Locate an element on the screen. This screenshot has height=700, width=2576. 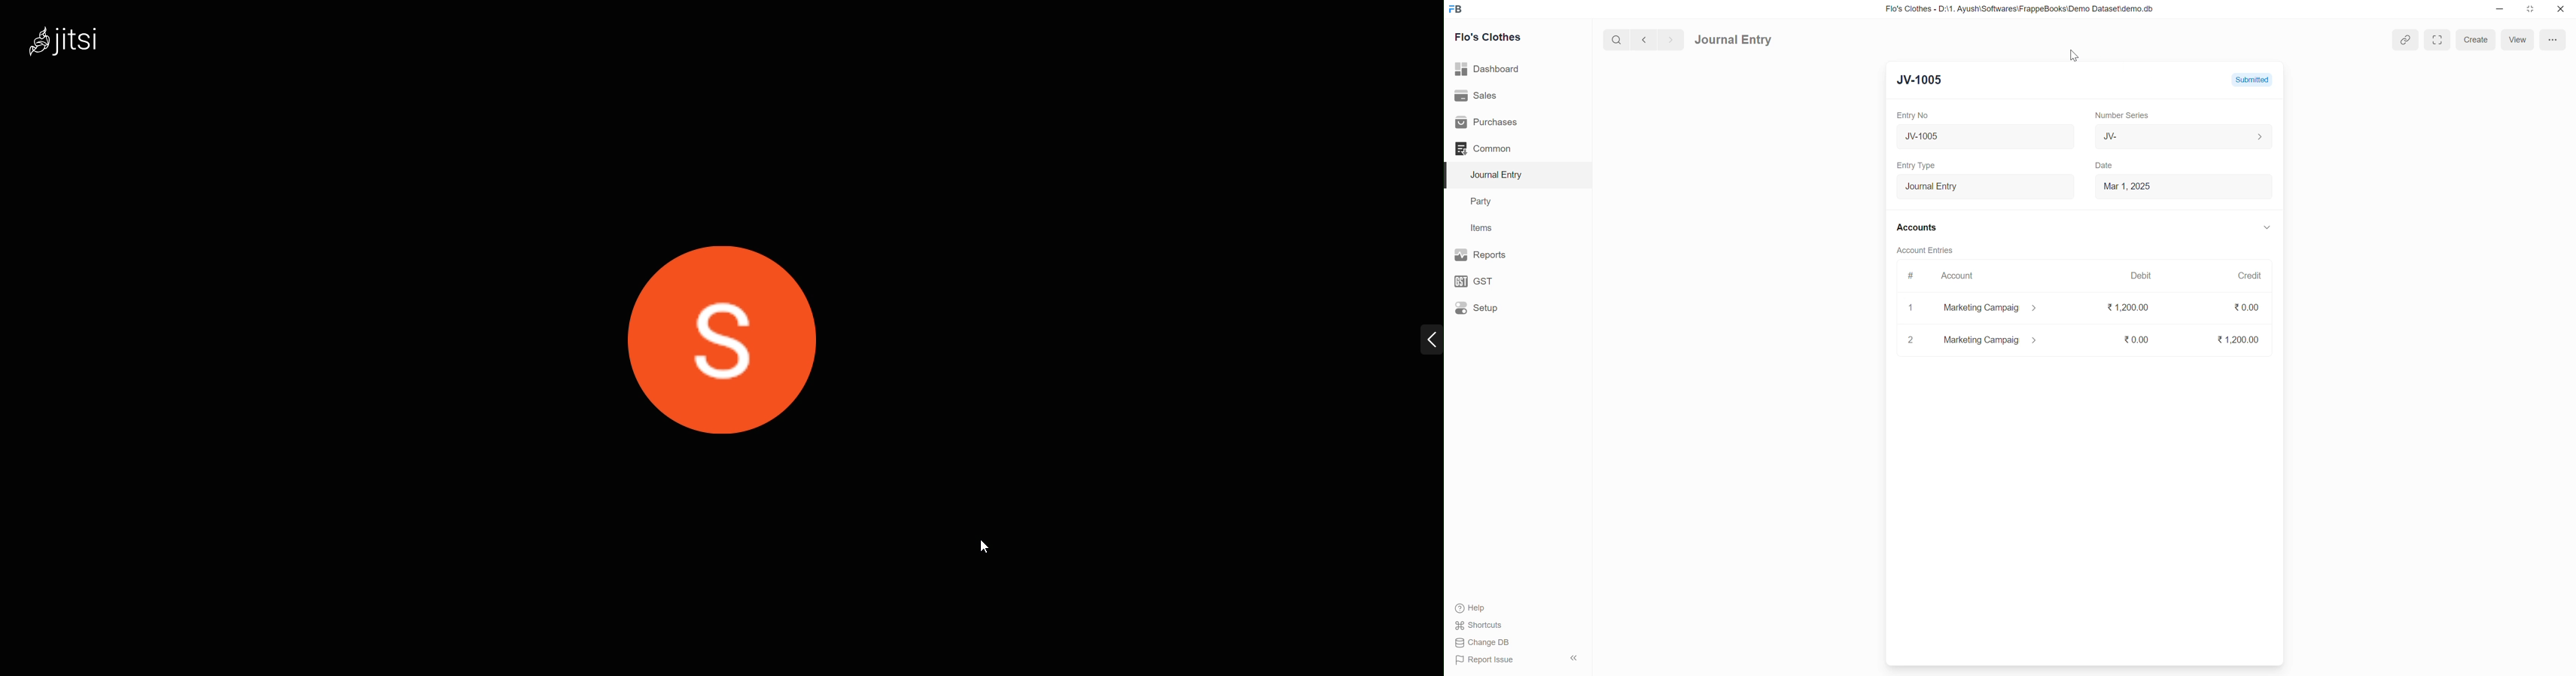
Entry Type is located at coordinates (1919, 165).